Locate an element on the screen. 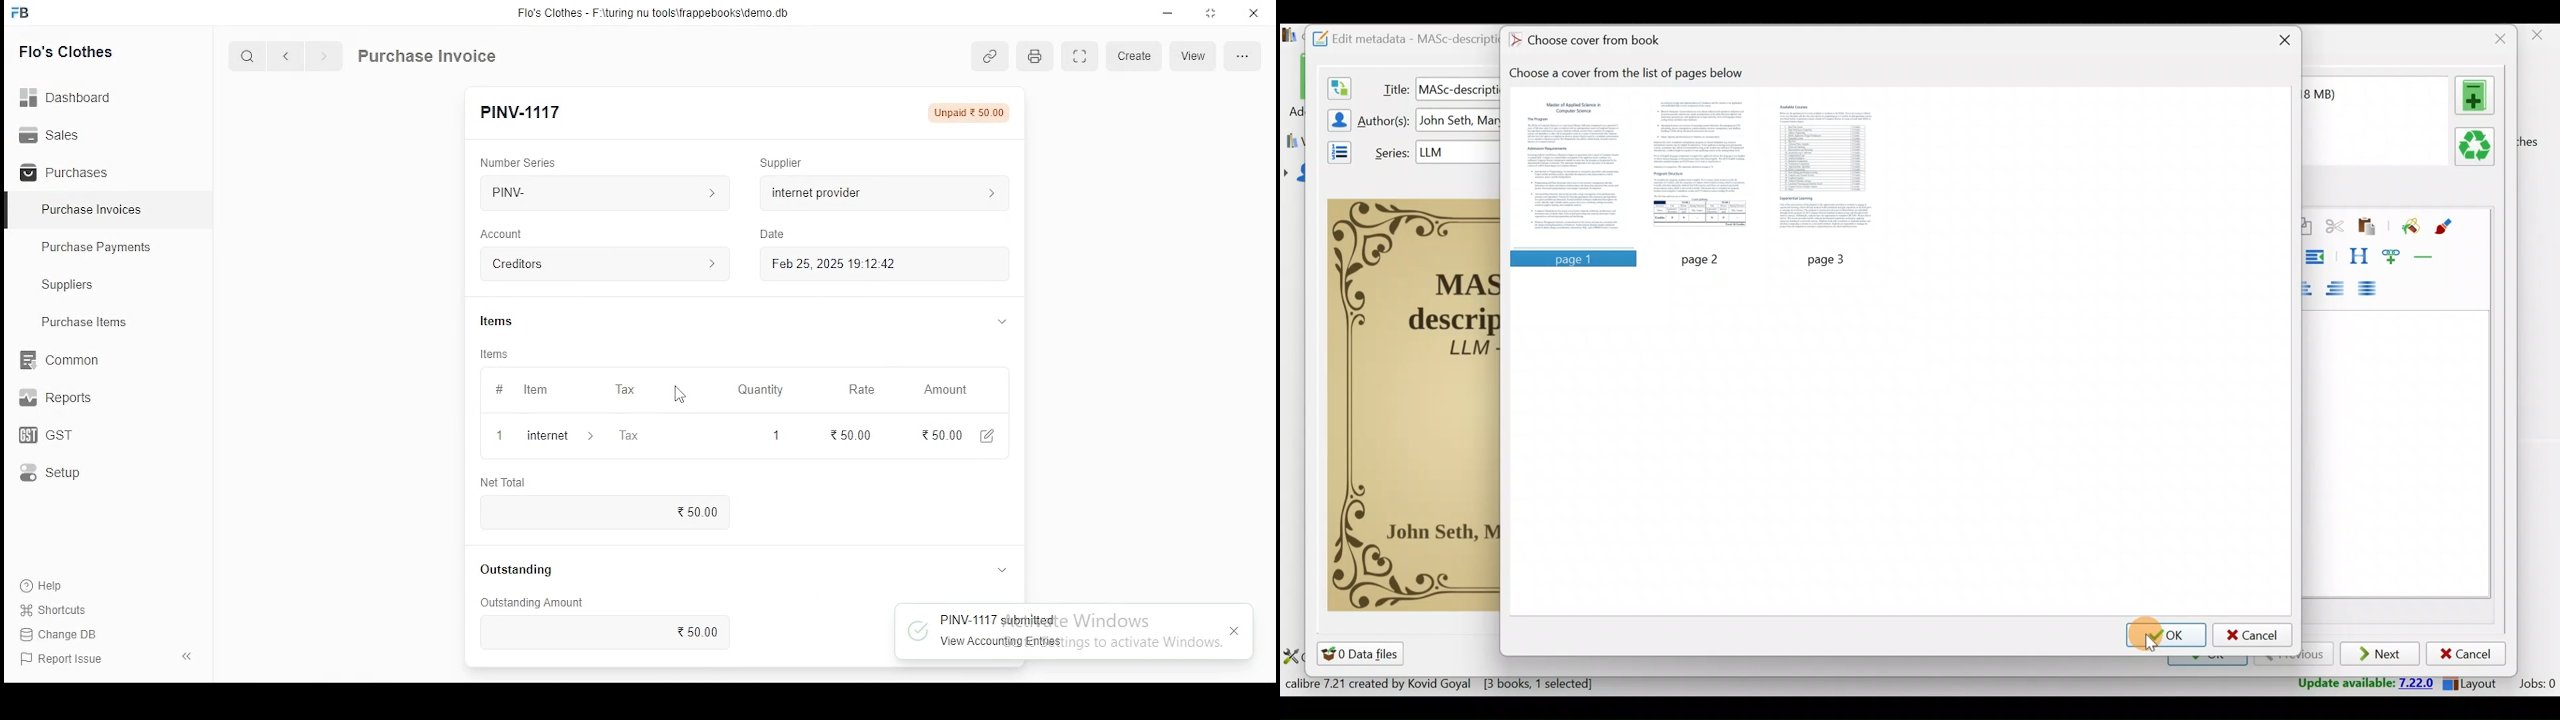 The image size is (2576, 728). flo's clothes - F:\turing nu tools\frappebooks\demo.db is located at coordinates (654, 13).